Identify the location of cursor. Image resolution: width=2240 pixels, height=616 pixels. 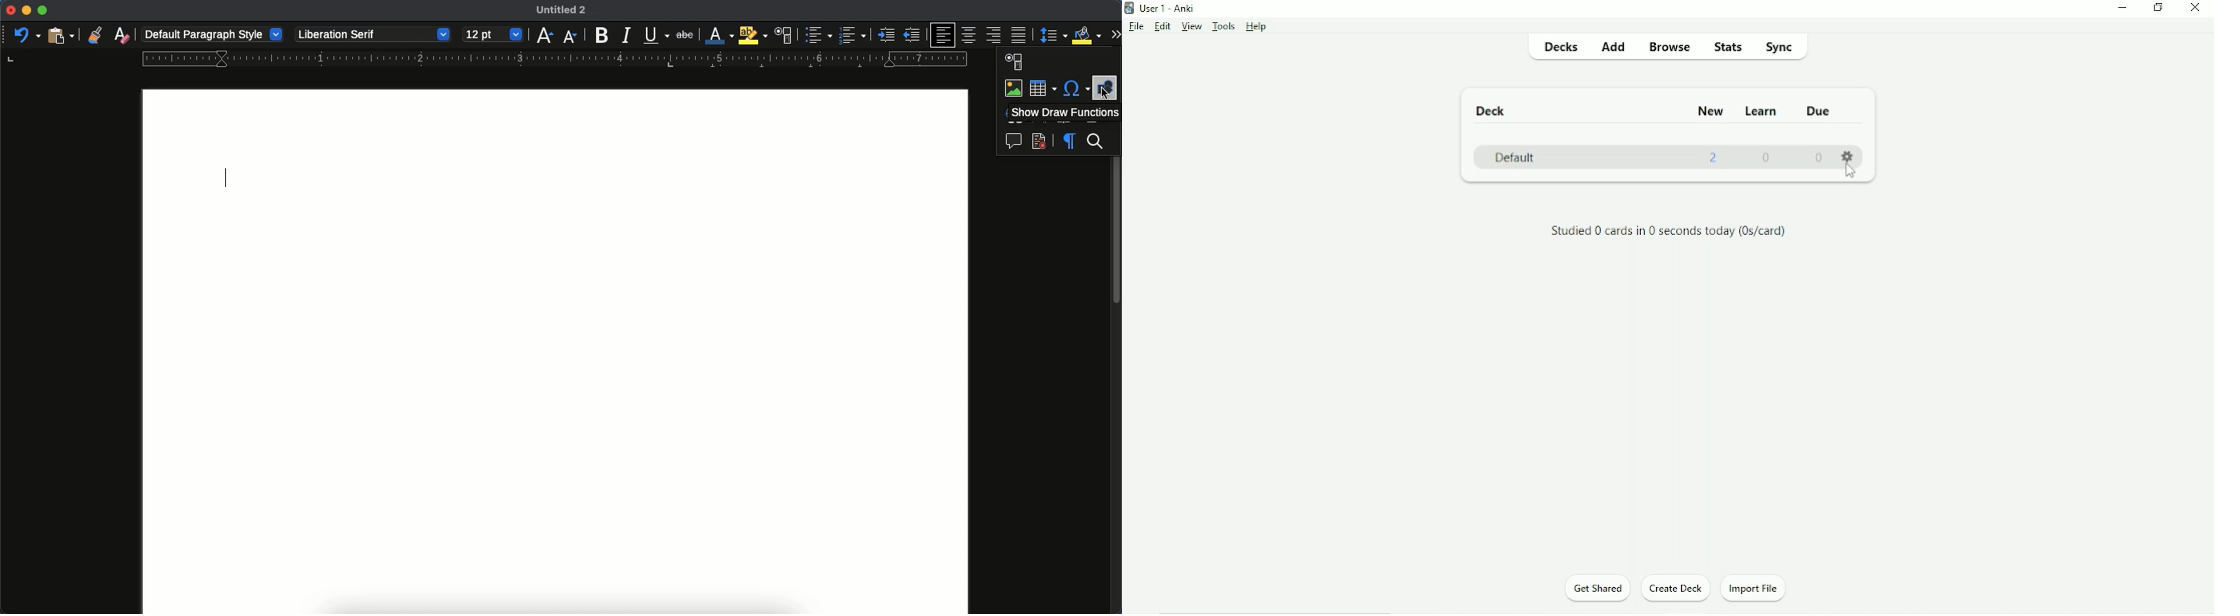
(1848, 174).